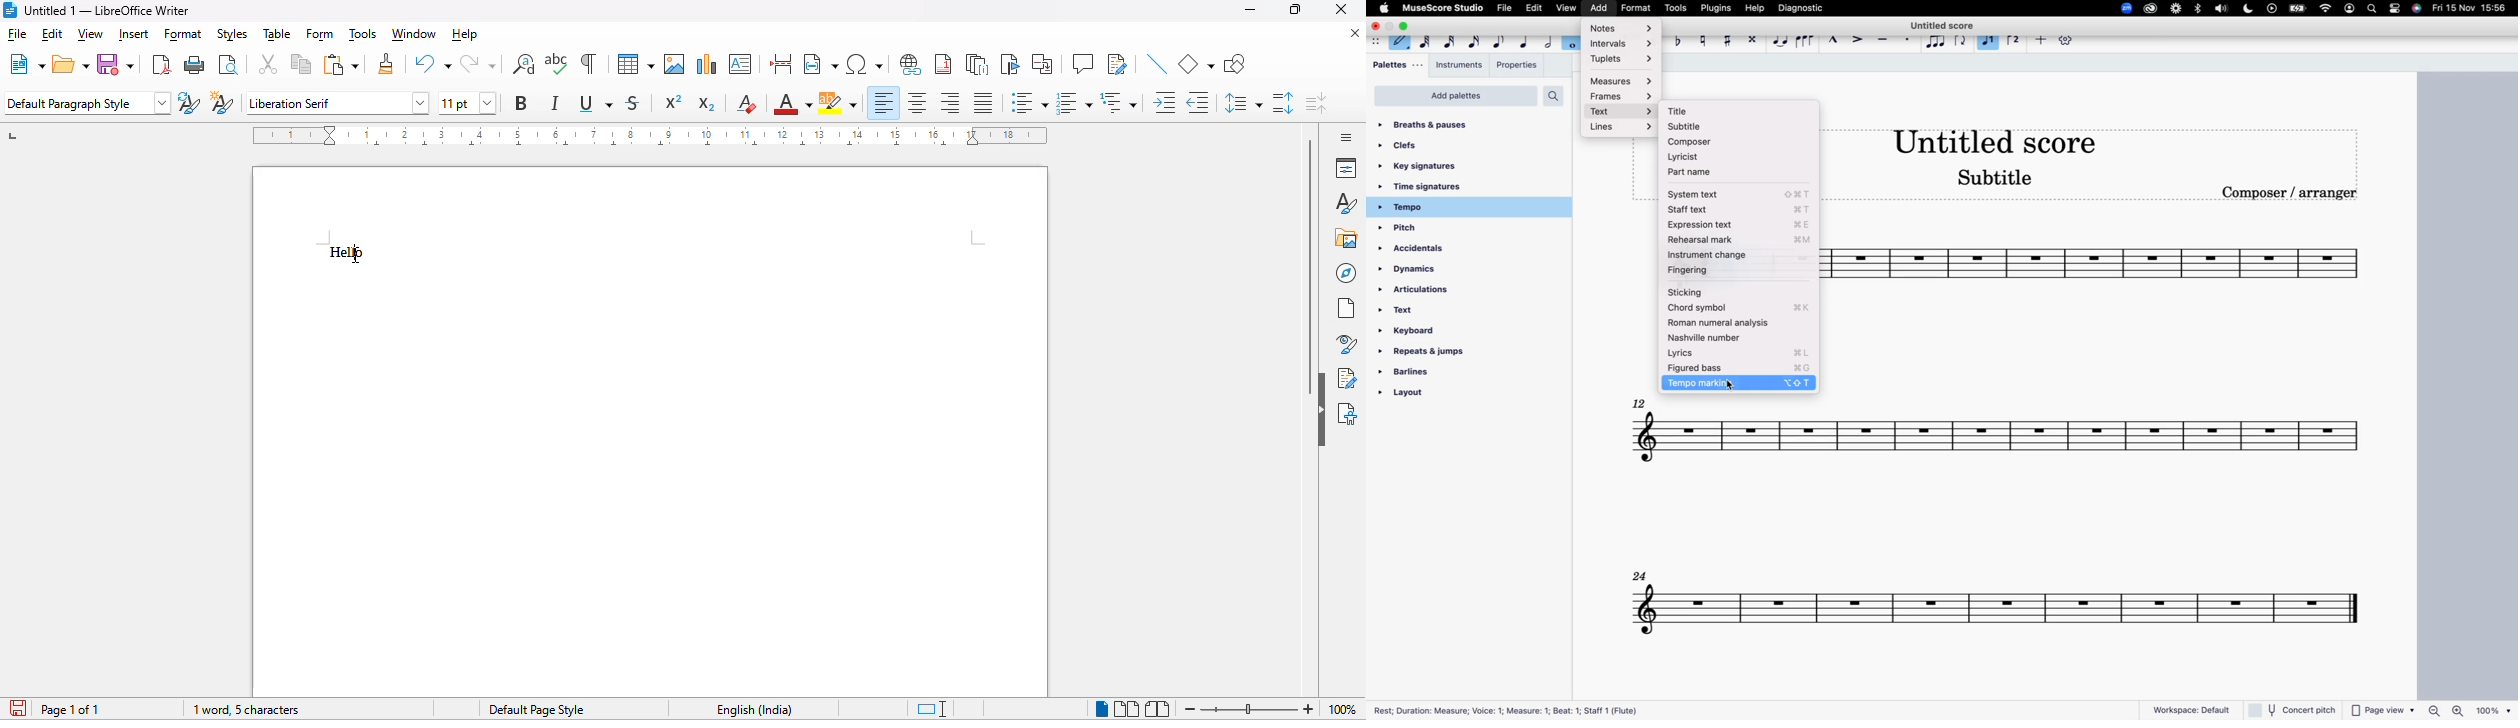 The height and width of the screenshot is (728, 2520). What do you see at coordinates (2417, 8) in the screenshot?
I see `siri` at bounding box center [2417, 8].